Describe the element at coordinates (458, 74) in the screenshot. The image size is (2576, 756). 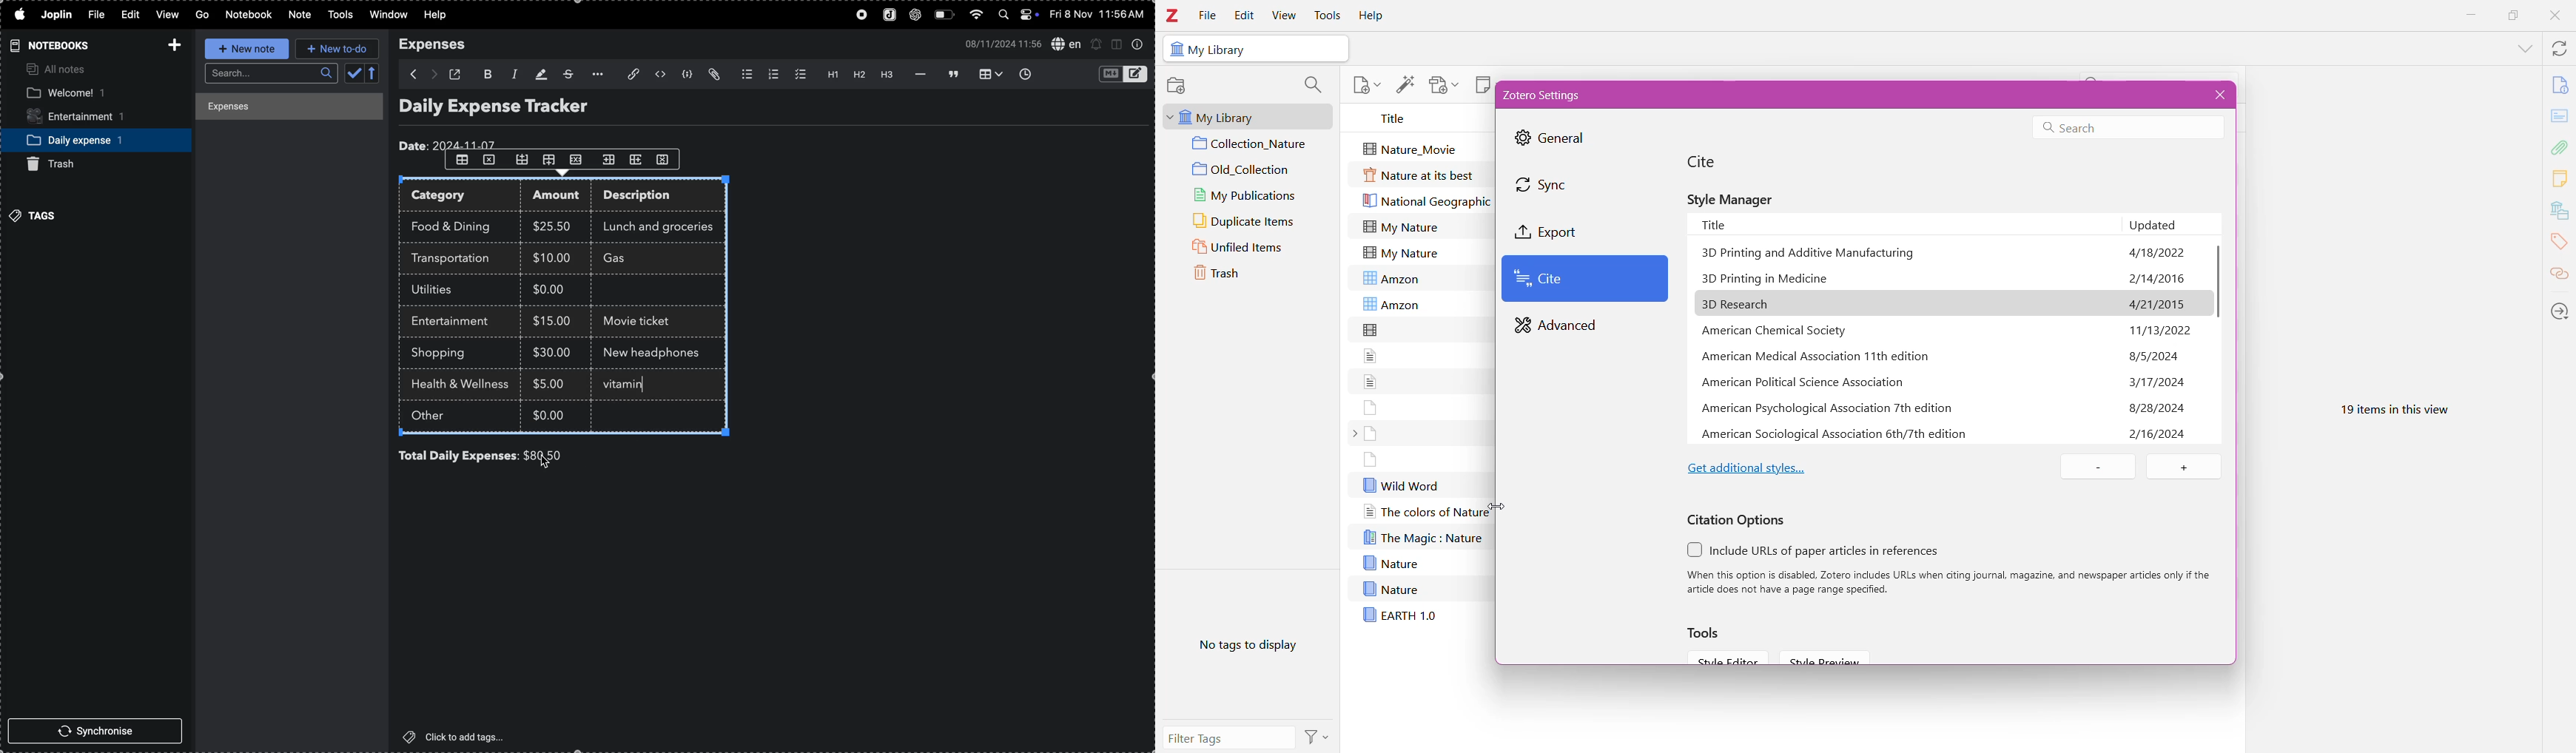
I see `open window` at that location.